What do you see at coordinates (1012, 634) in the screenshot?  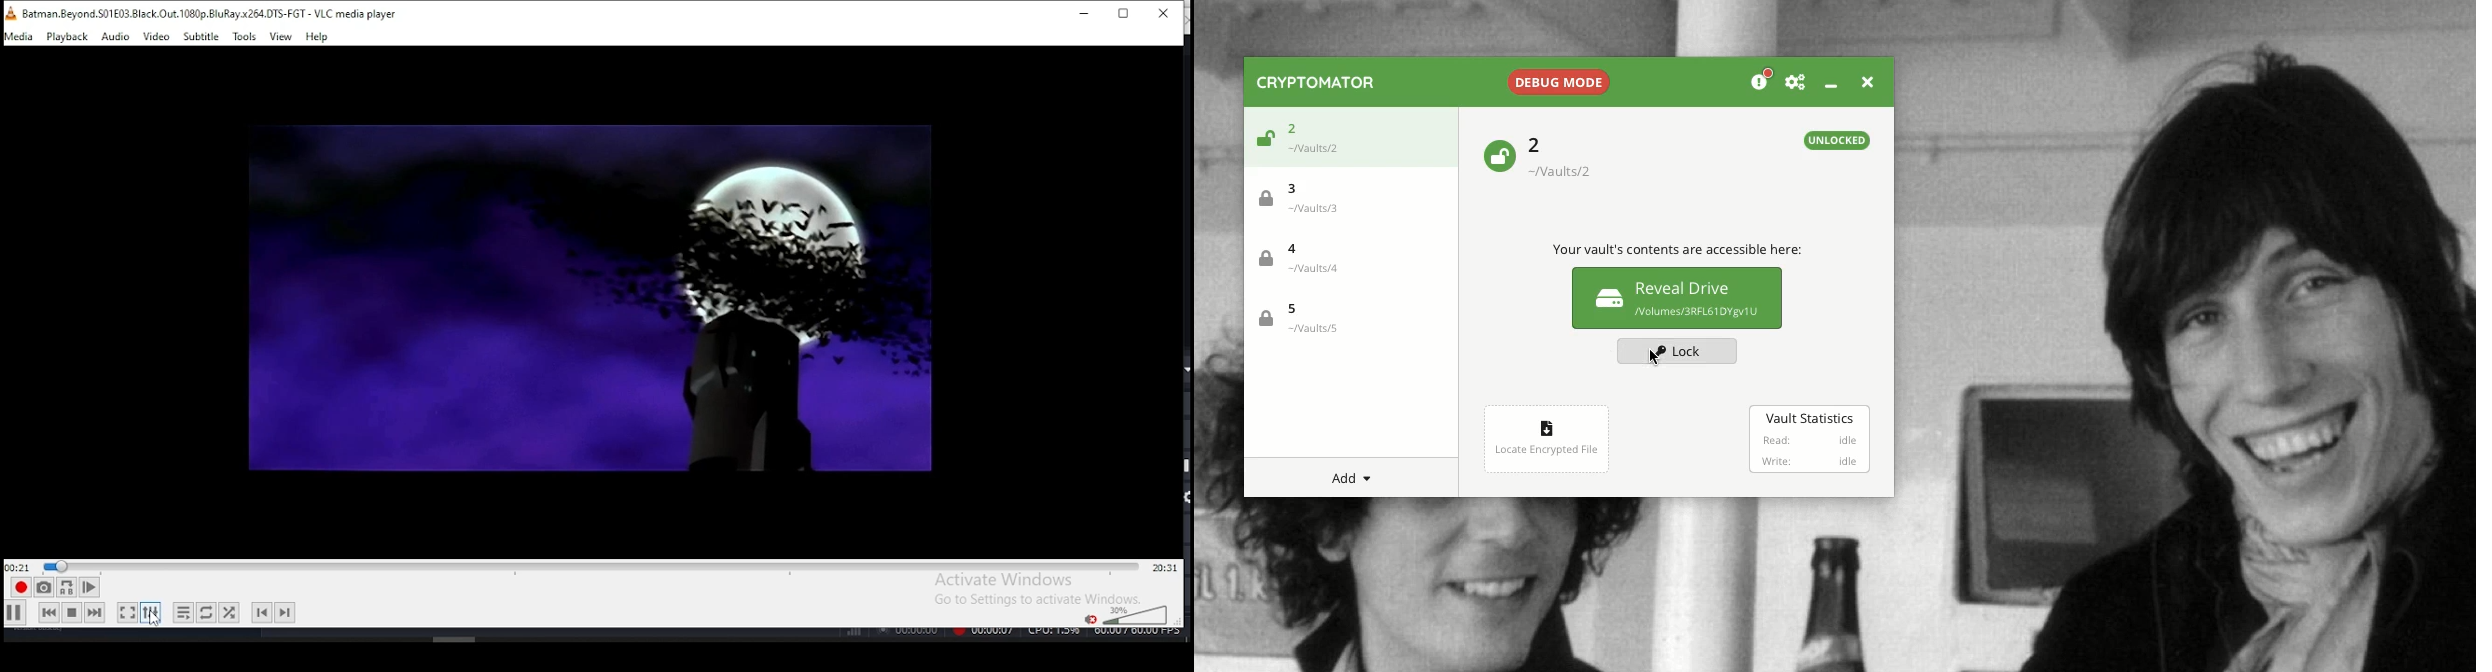 I see `` at bounding box center [1012, 634].